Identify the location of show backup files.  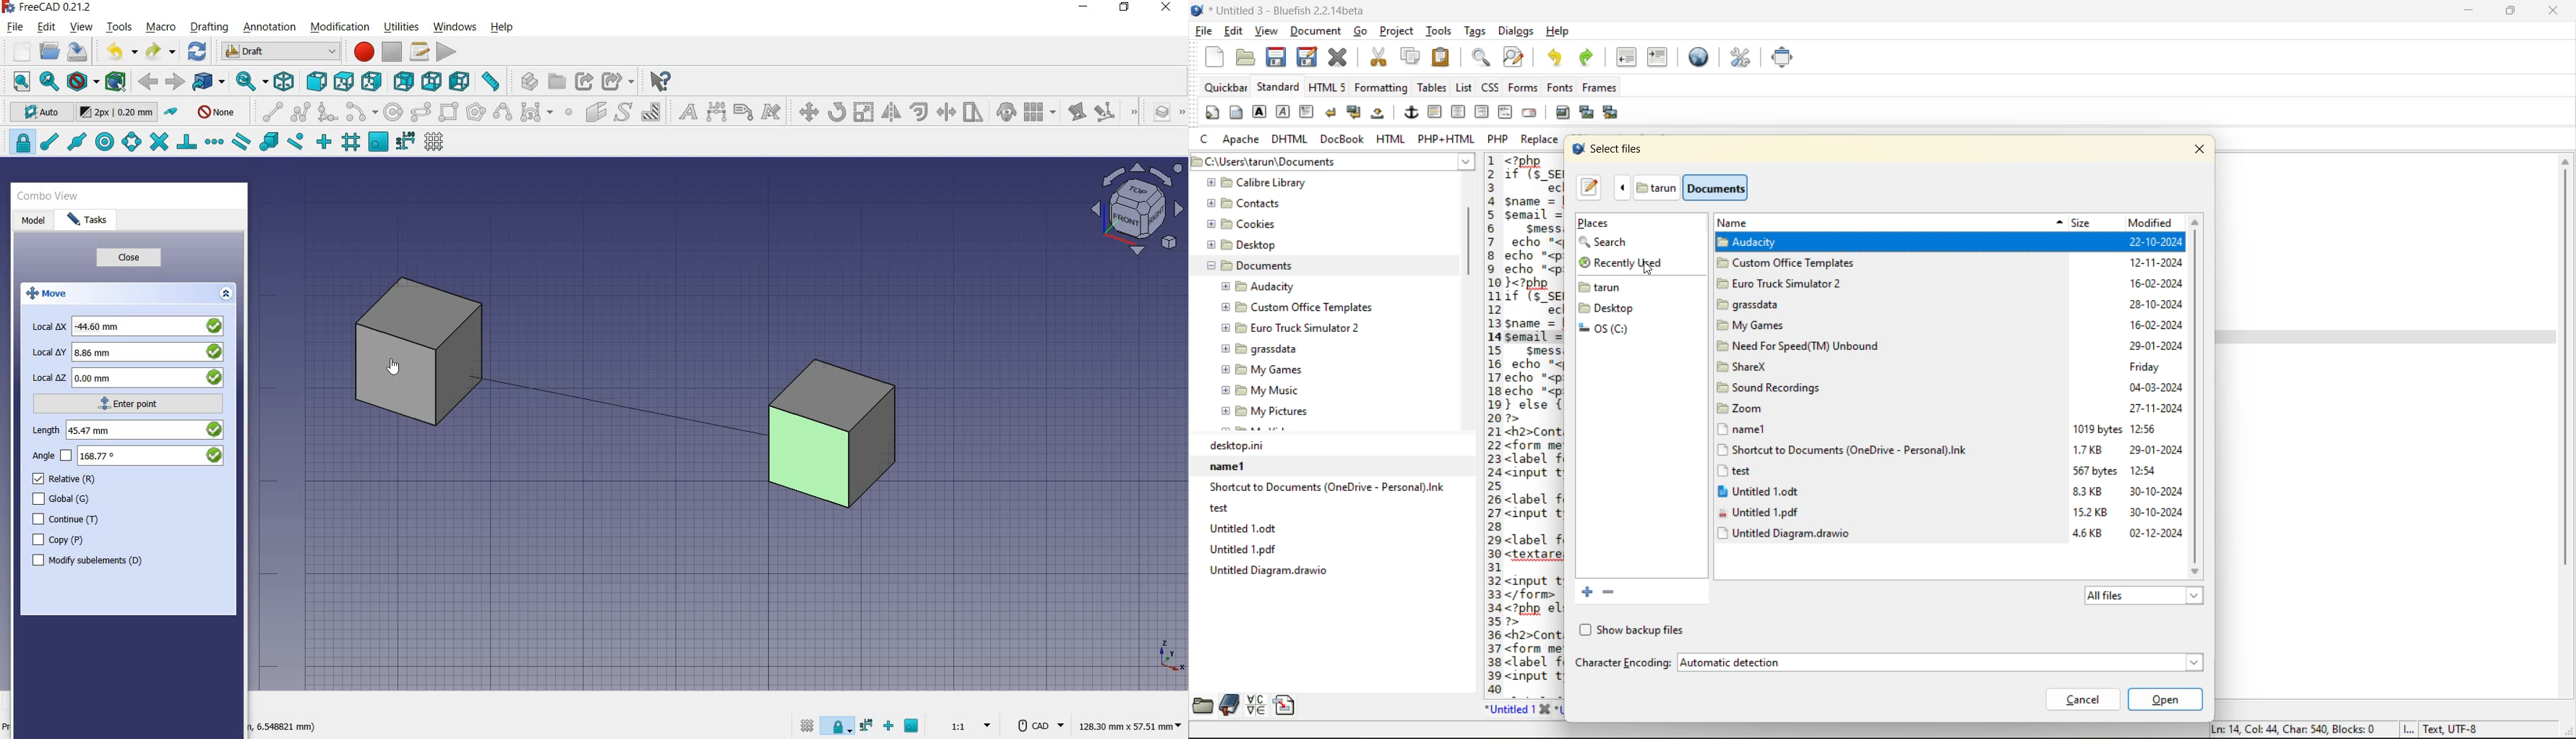
(1630, 631).